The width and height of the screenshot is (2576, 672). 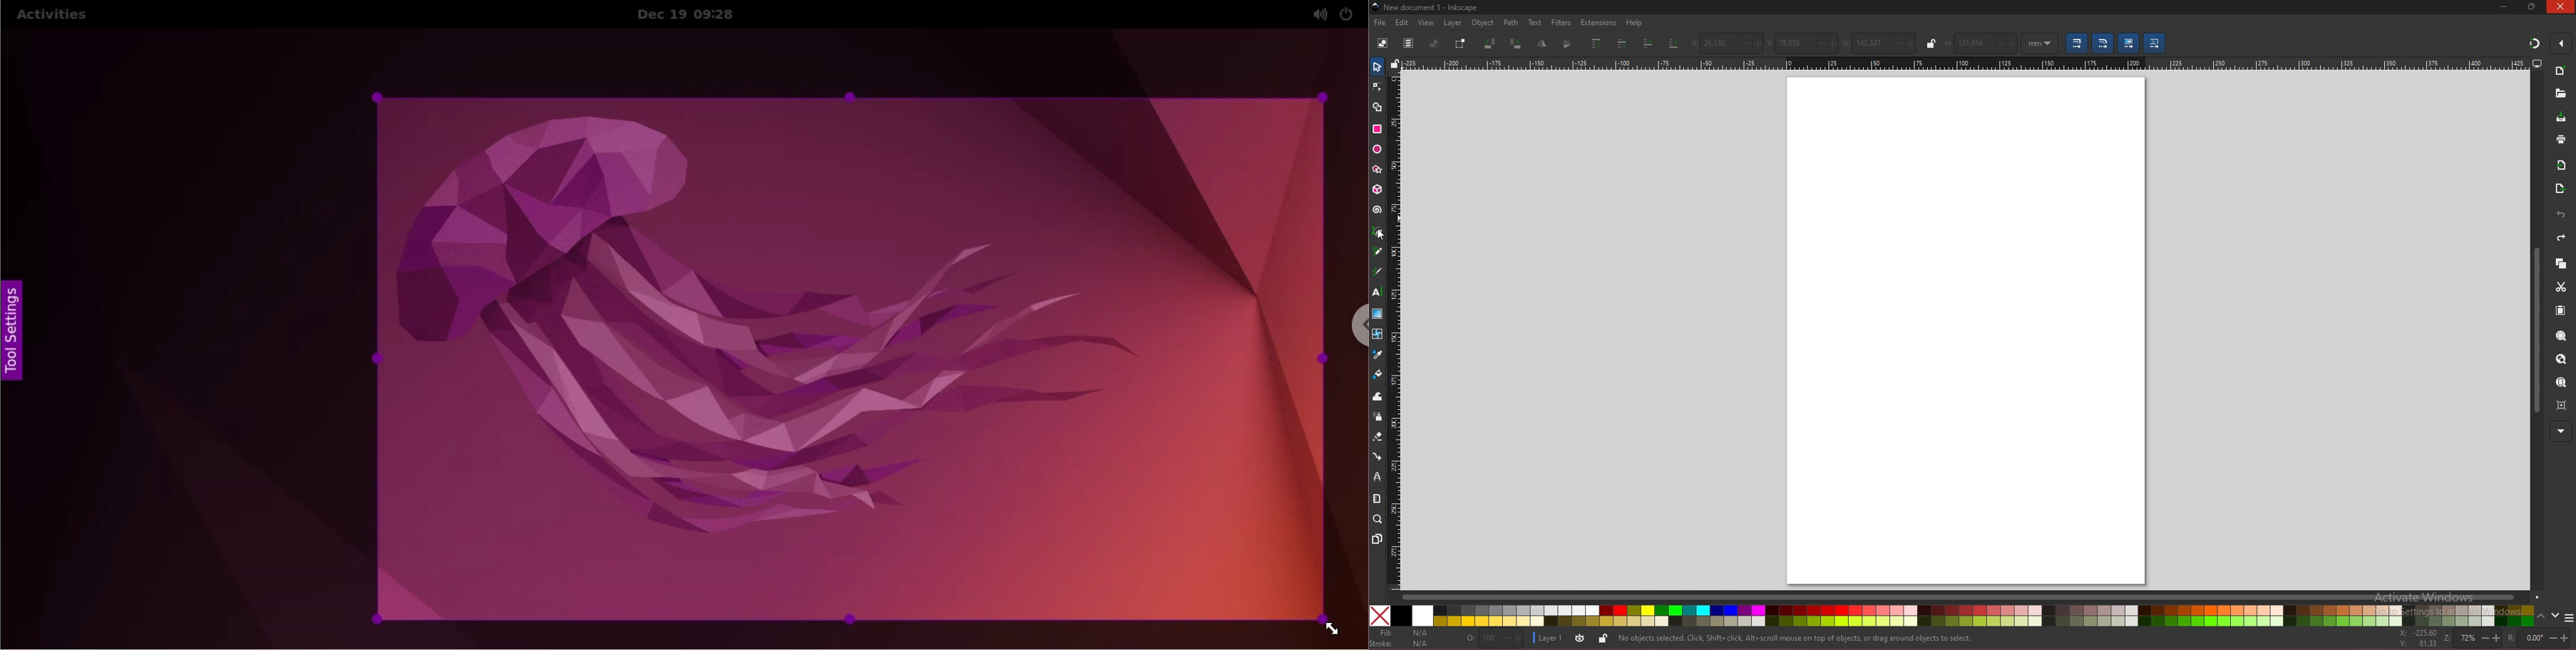 I want to click on flip horizontal, so click(x=1542, y=43).